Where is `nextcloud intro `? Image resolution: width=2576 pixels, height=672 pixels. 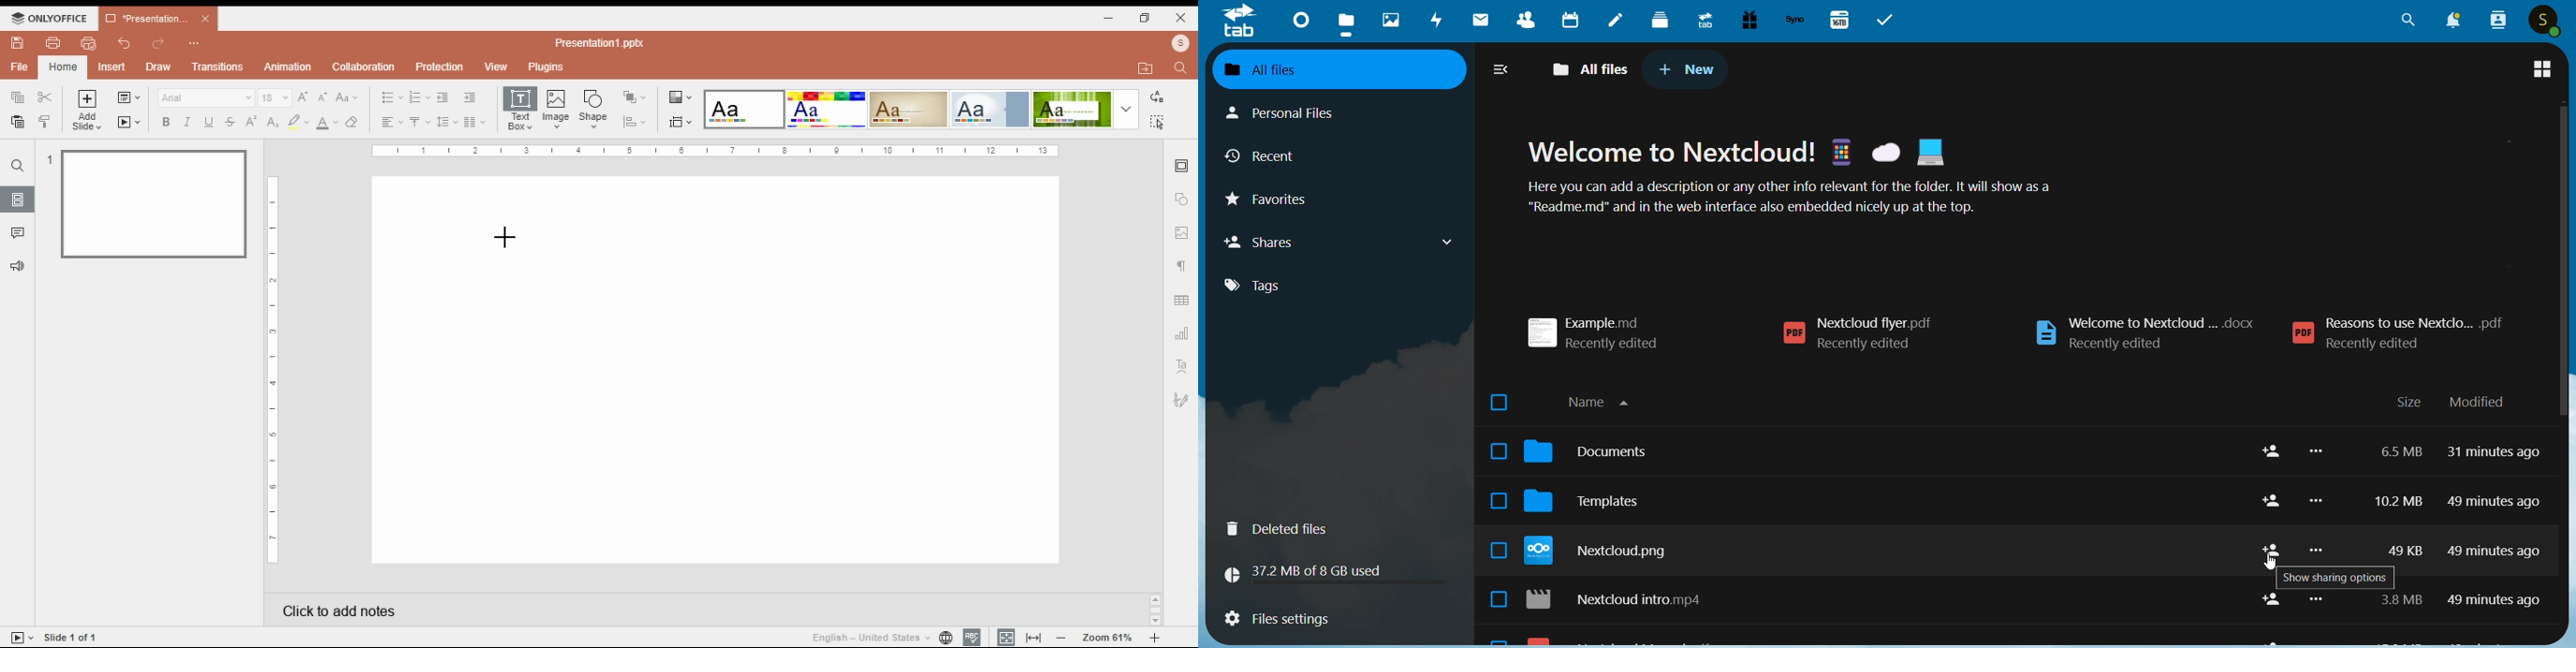
nextcloud intro  is located at coordinates (1623, 602).